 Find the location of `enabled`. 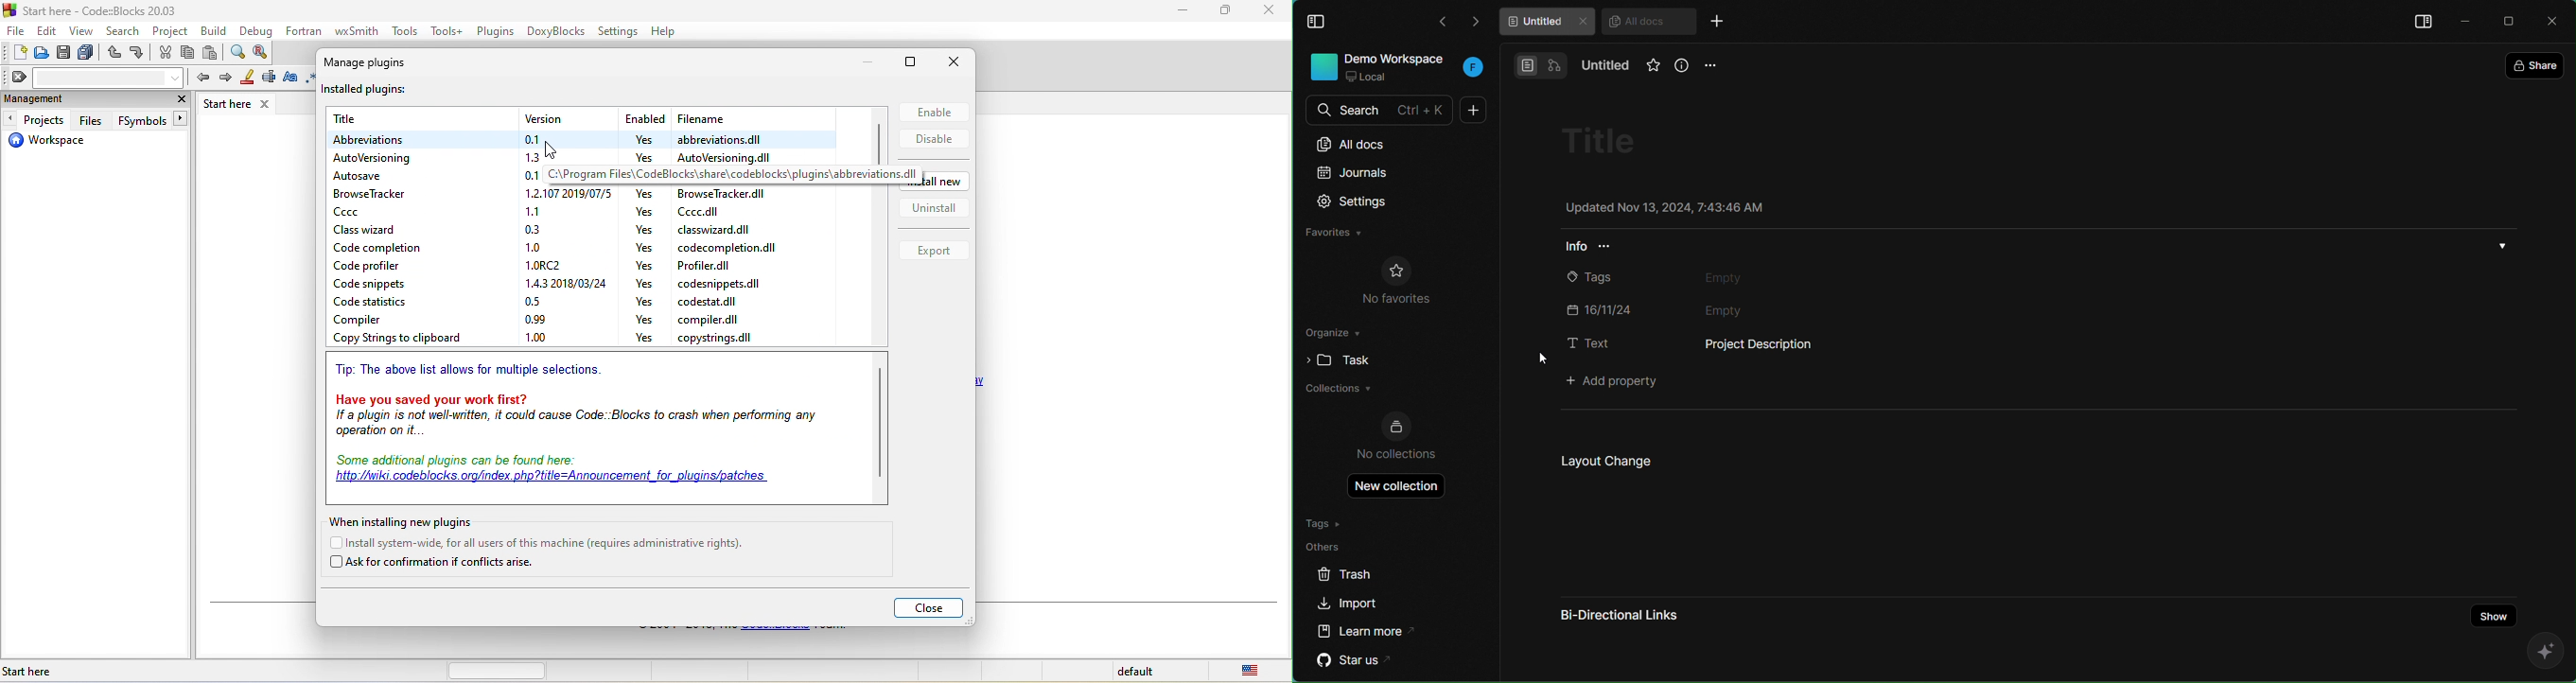

enabled is located at coordinates (645, 116).